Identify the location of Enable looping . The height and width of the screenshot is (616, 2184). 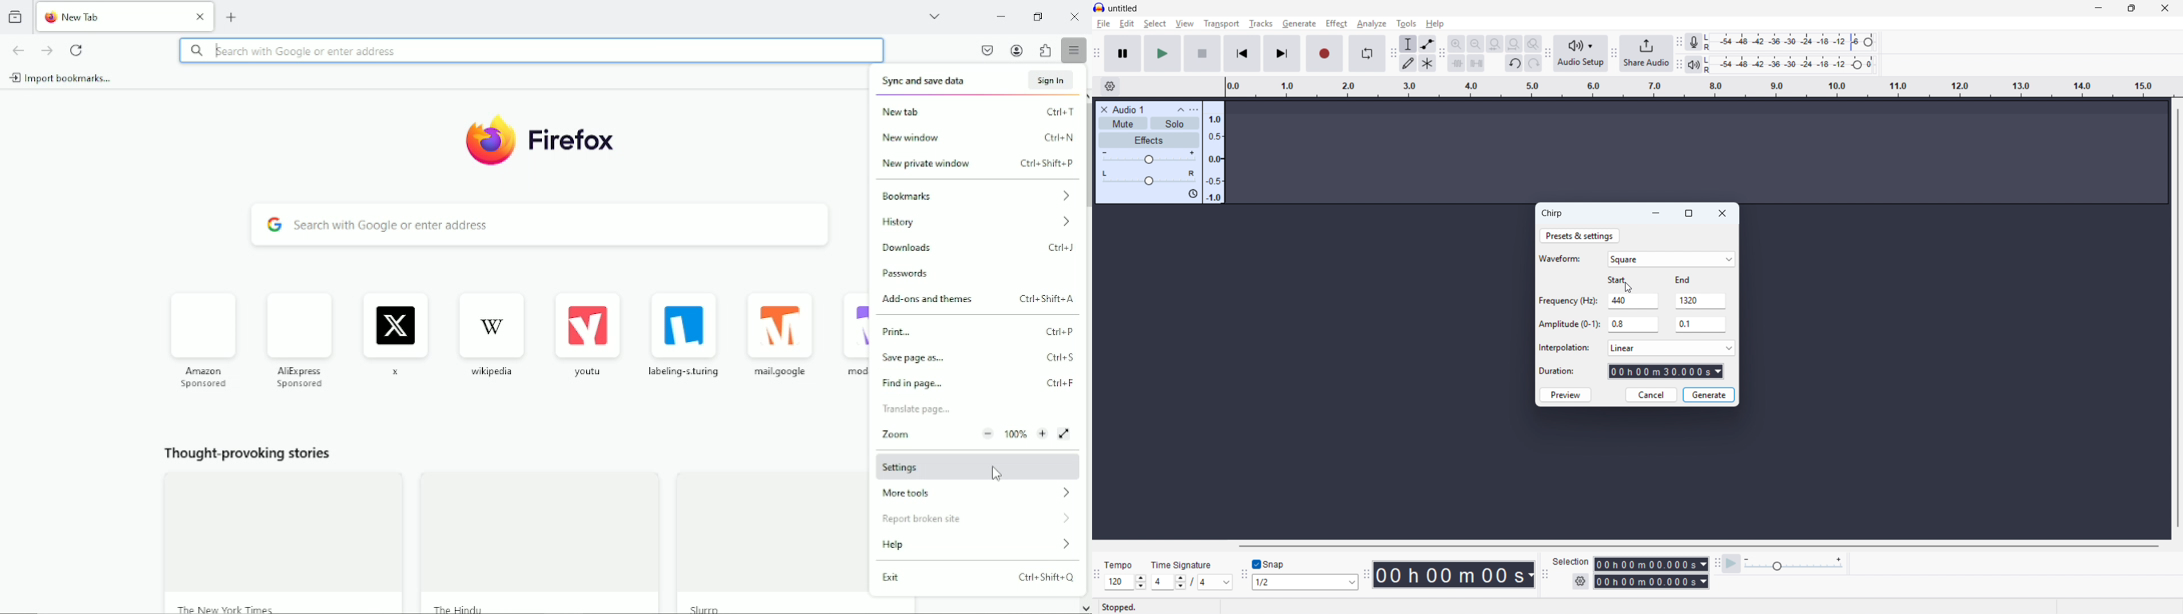
(1367, 53).